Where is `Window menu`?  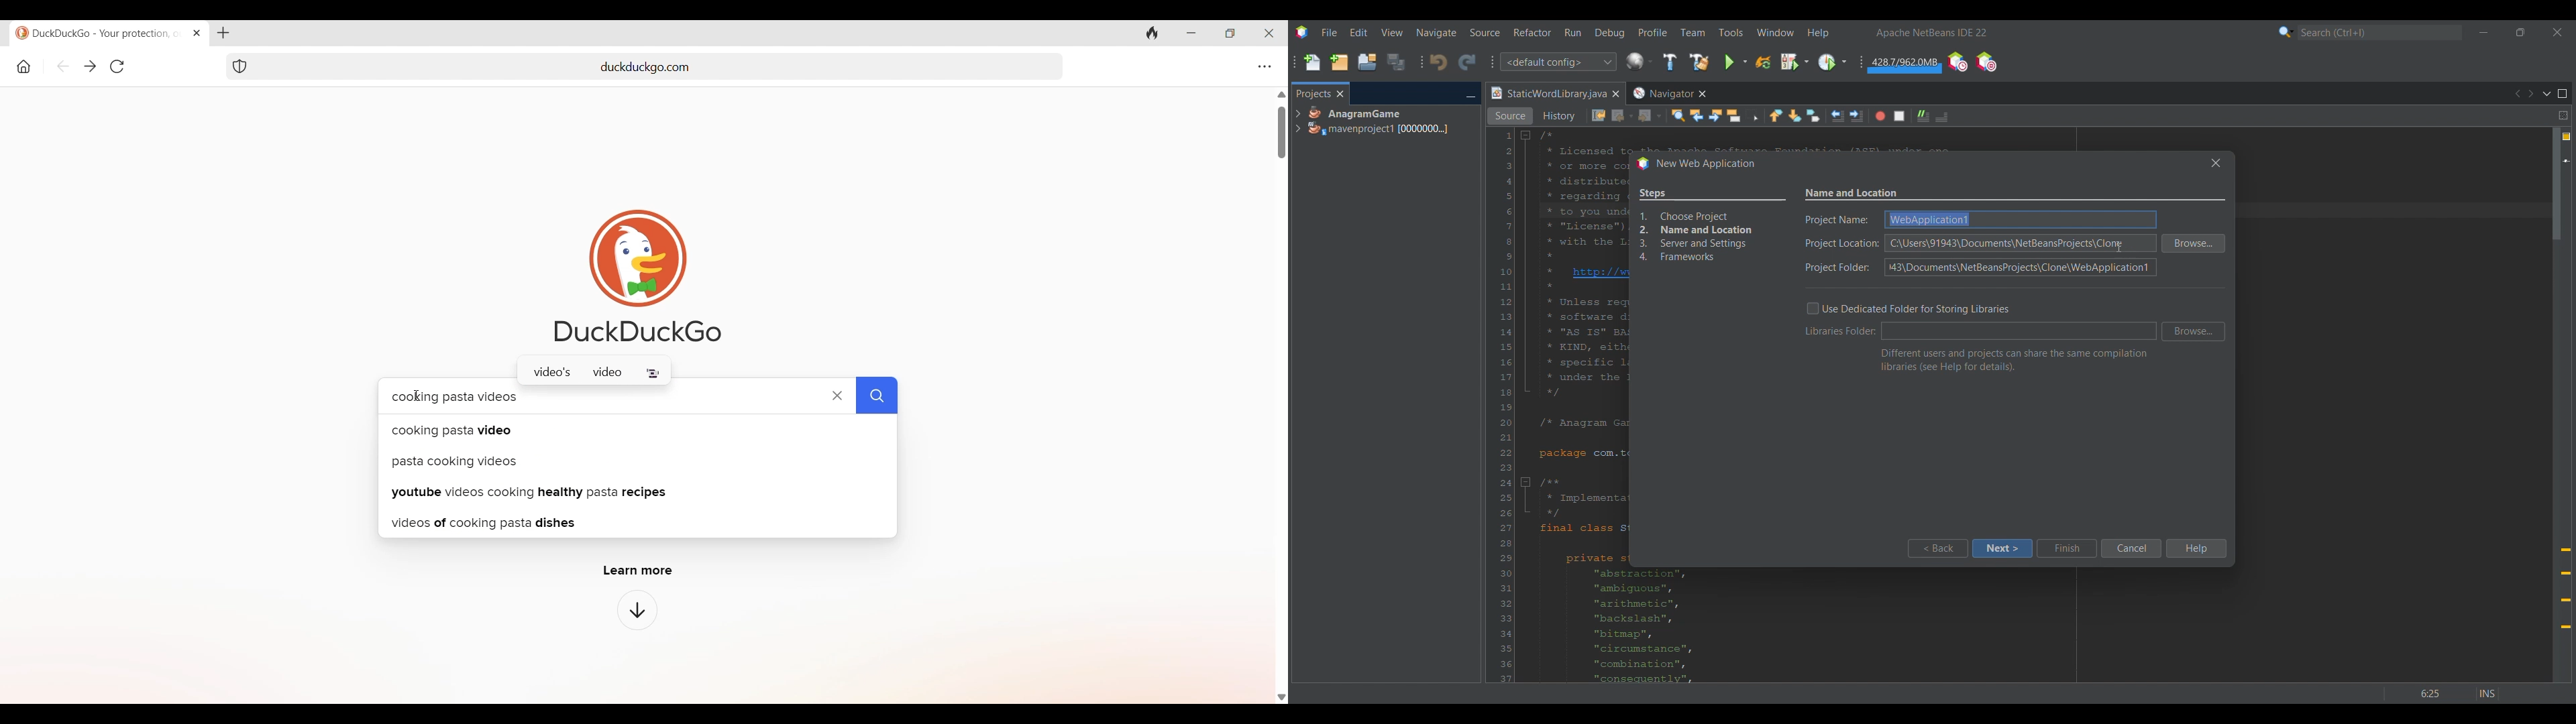 Window menu is located at coordinates (1776, 32).